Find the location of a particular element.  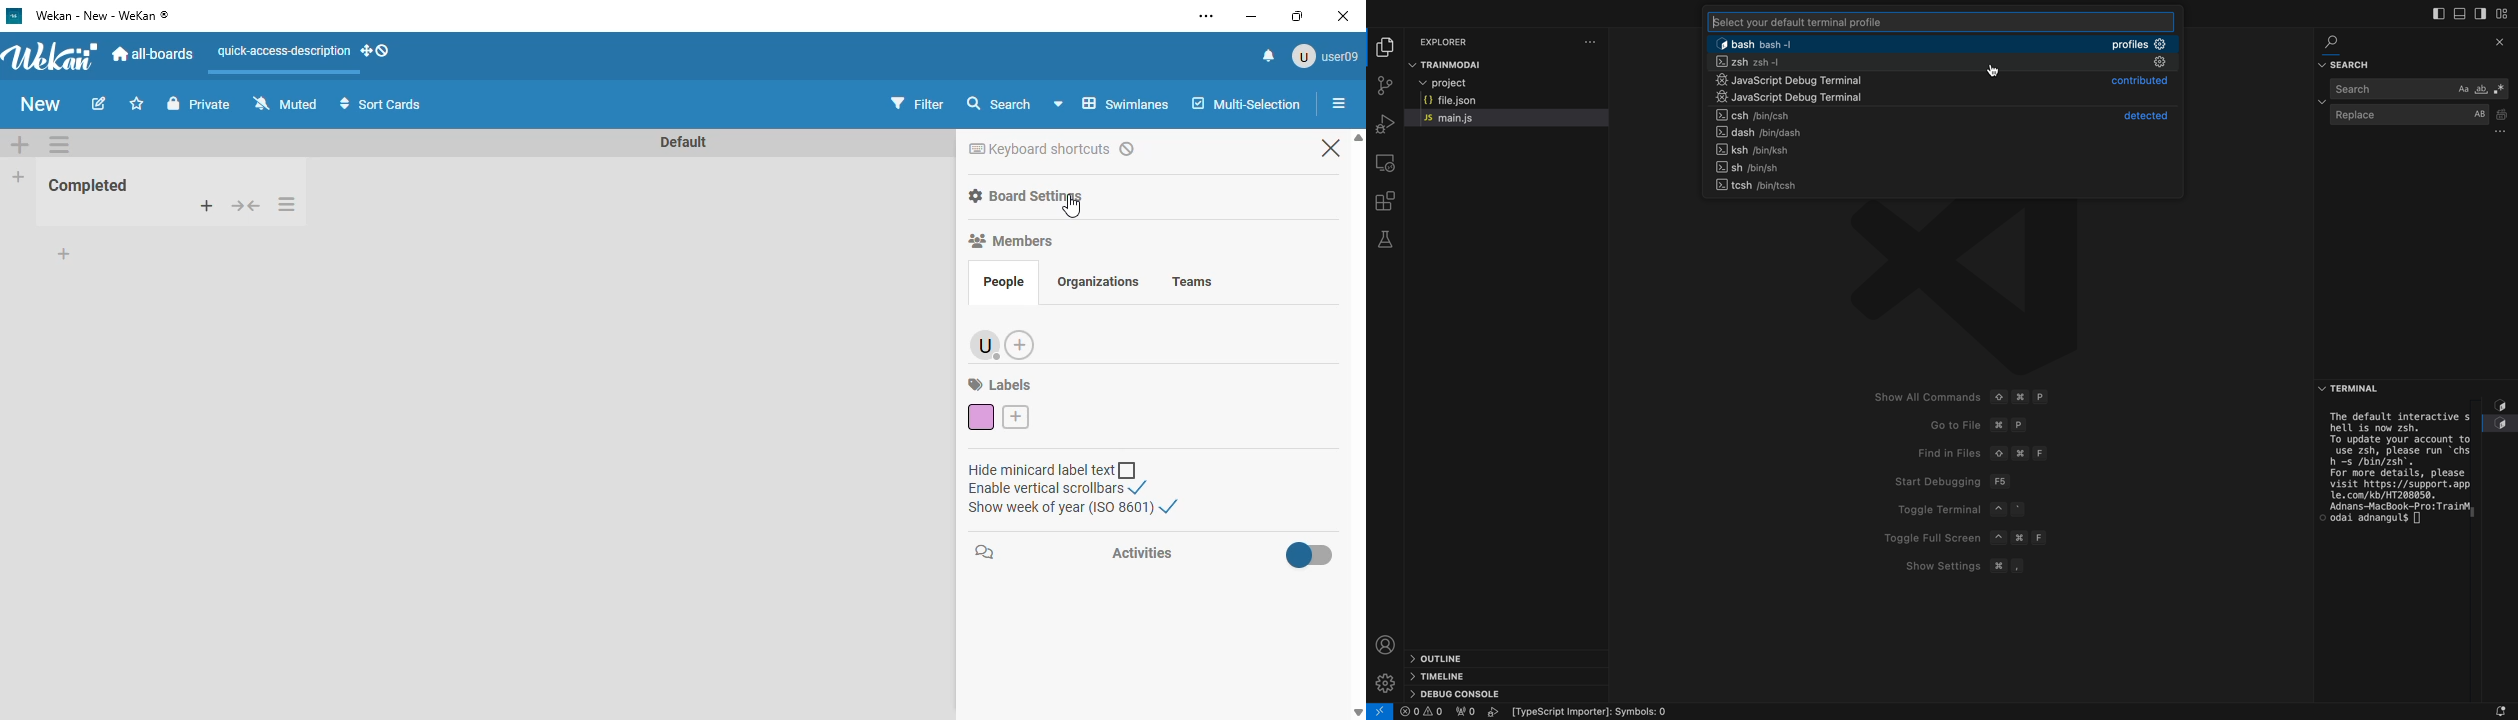

 is located at coordinates (1604, 708).